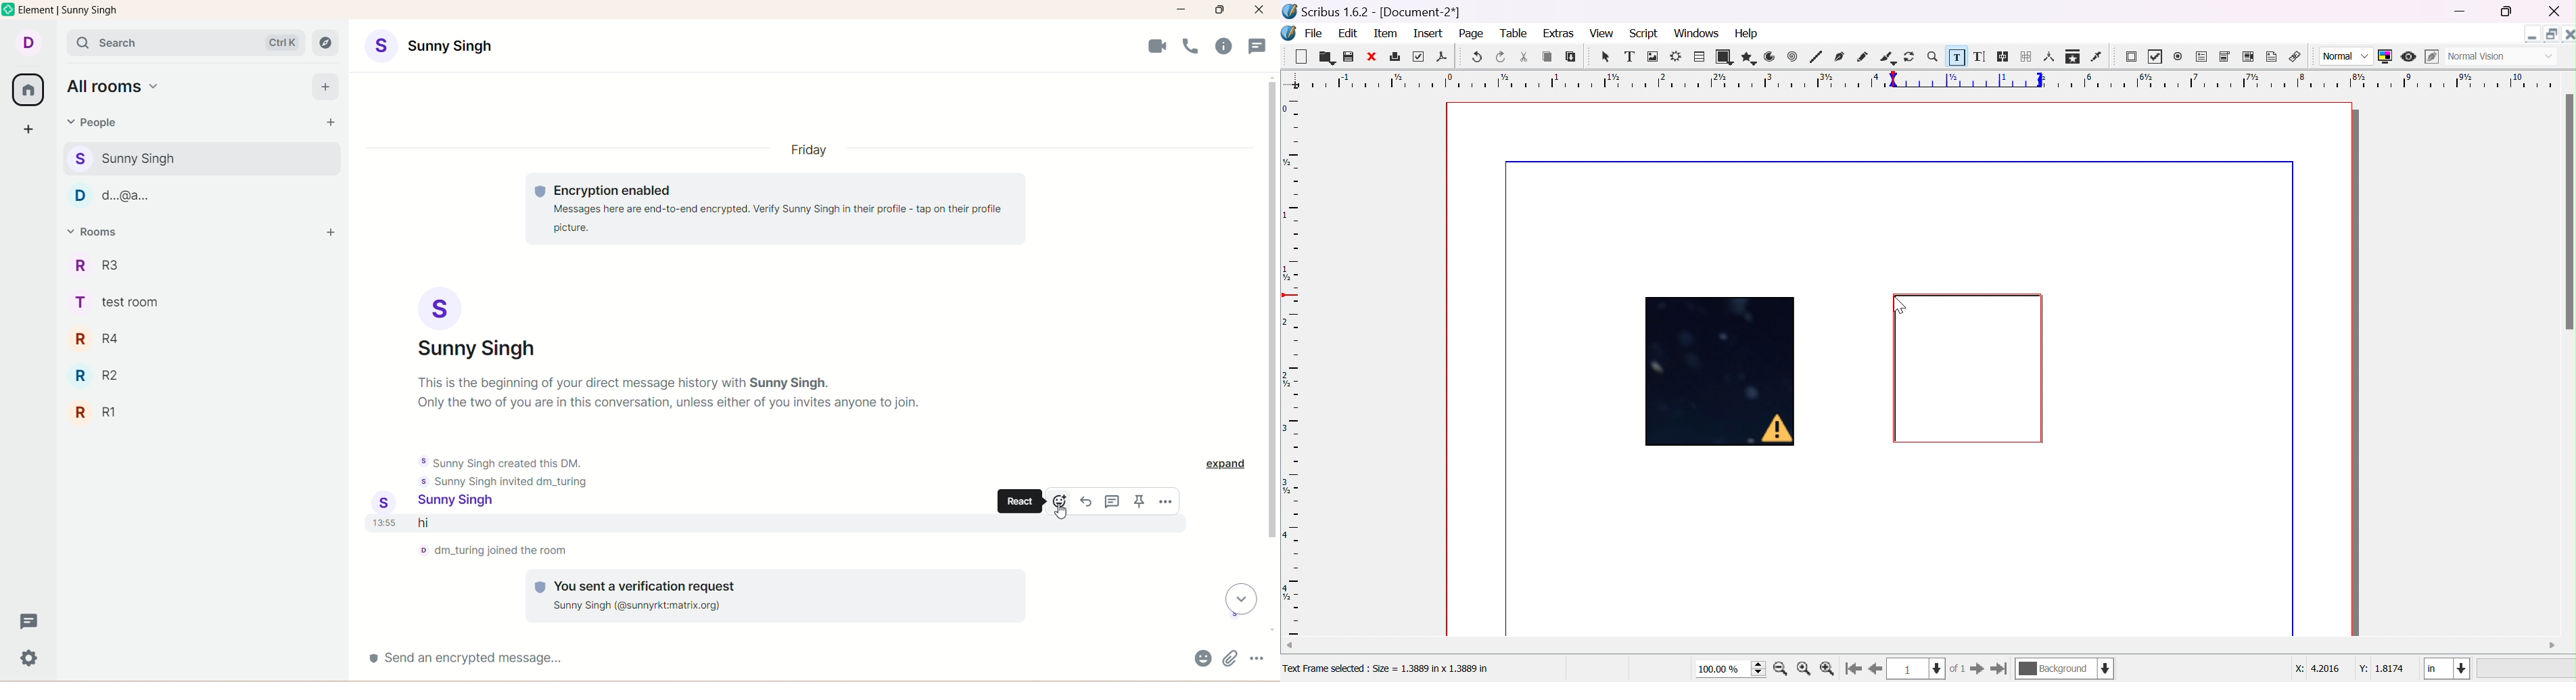  Describe the element at coordinates (1723, 373) in the screenshot. I see `Image` at that location.